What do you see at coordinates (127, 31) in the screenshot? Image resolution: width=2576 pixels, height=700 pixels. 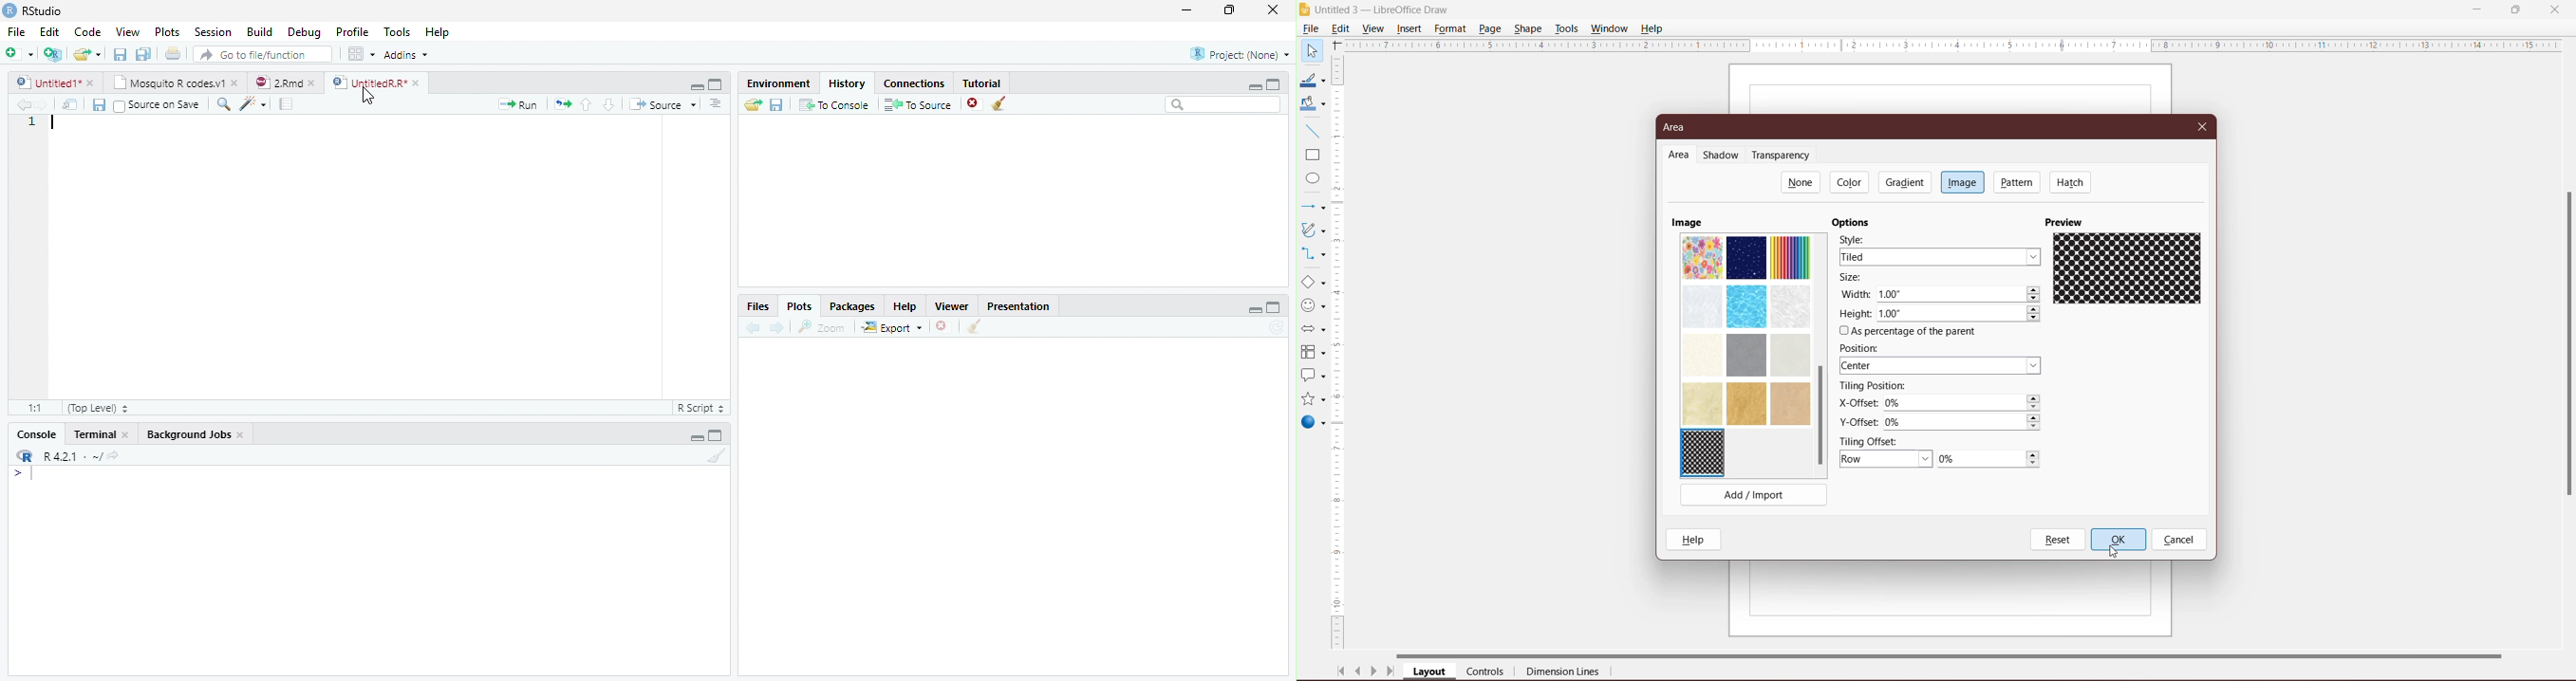 I see `View` at bounding box center [127, 31].